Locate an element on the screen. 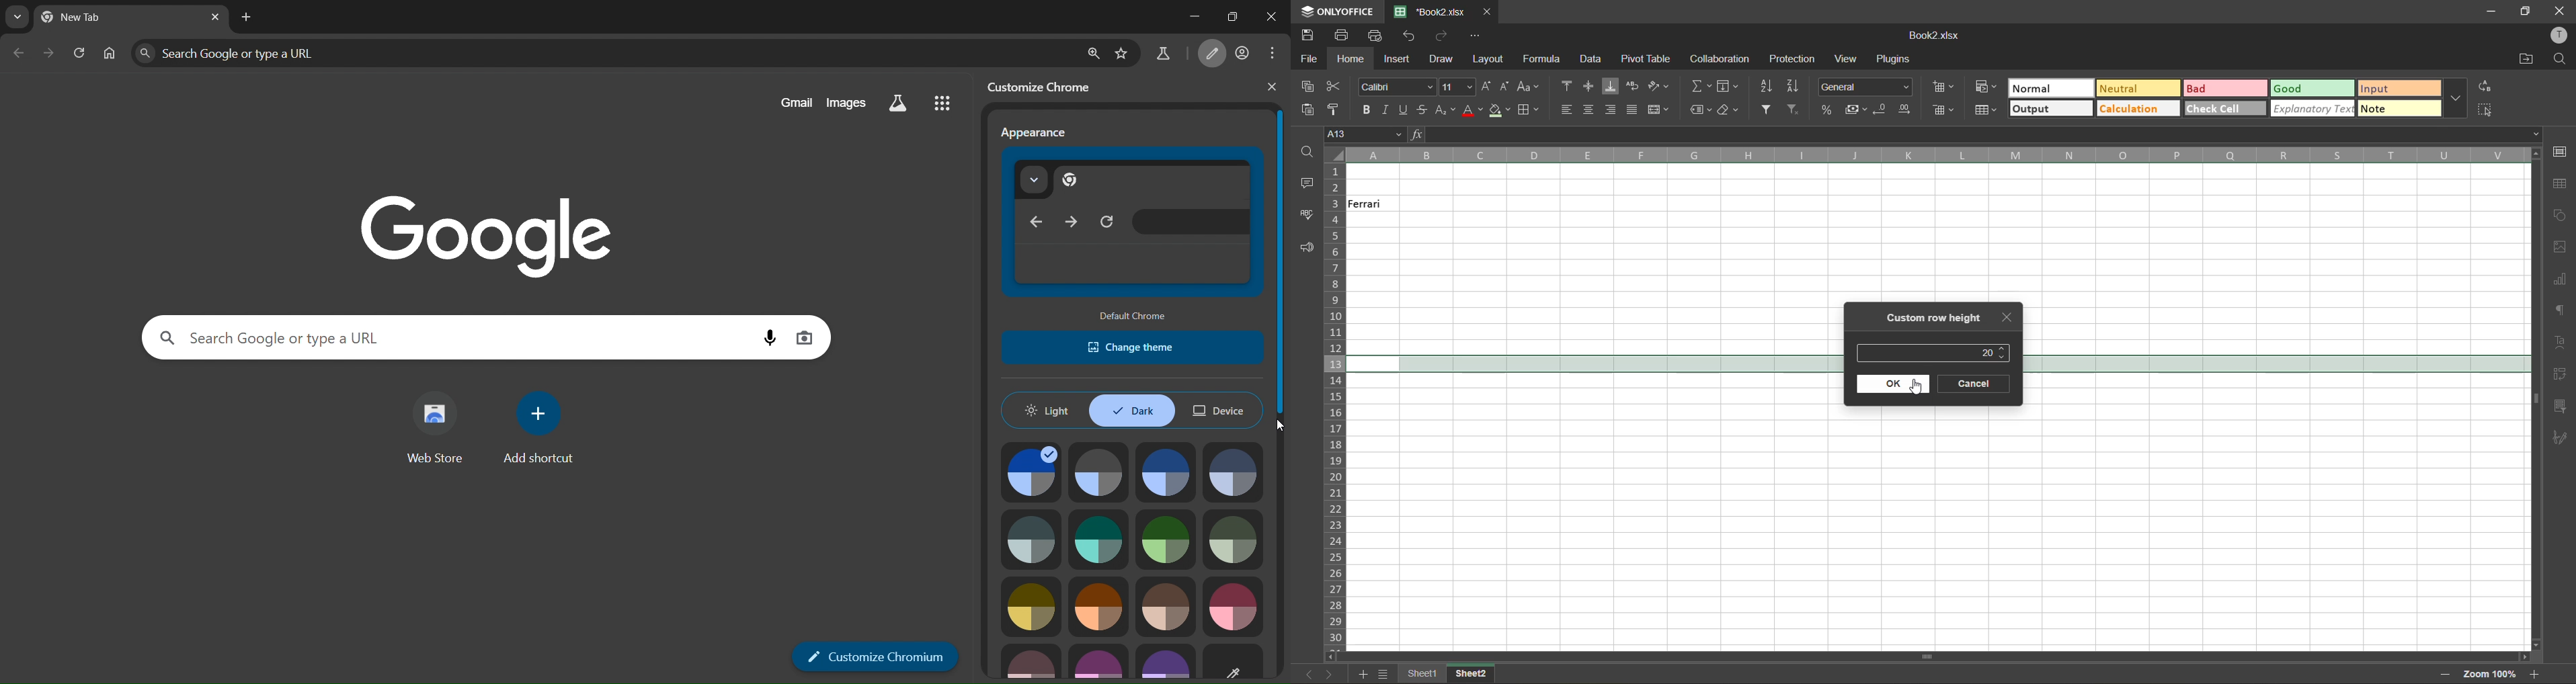  Ferrari is located at coordinates (1375, 204).